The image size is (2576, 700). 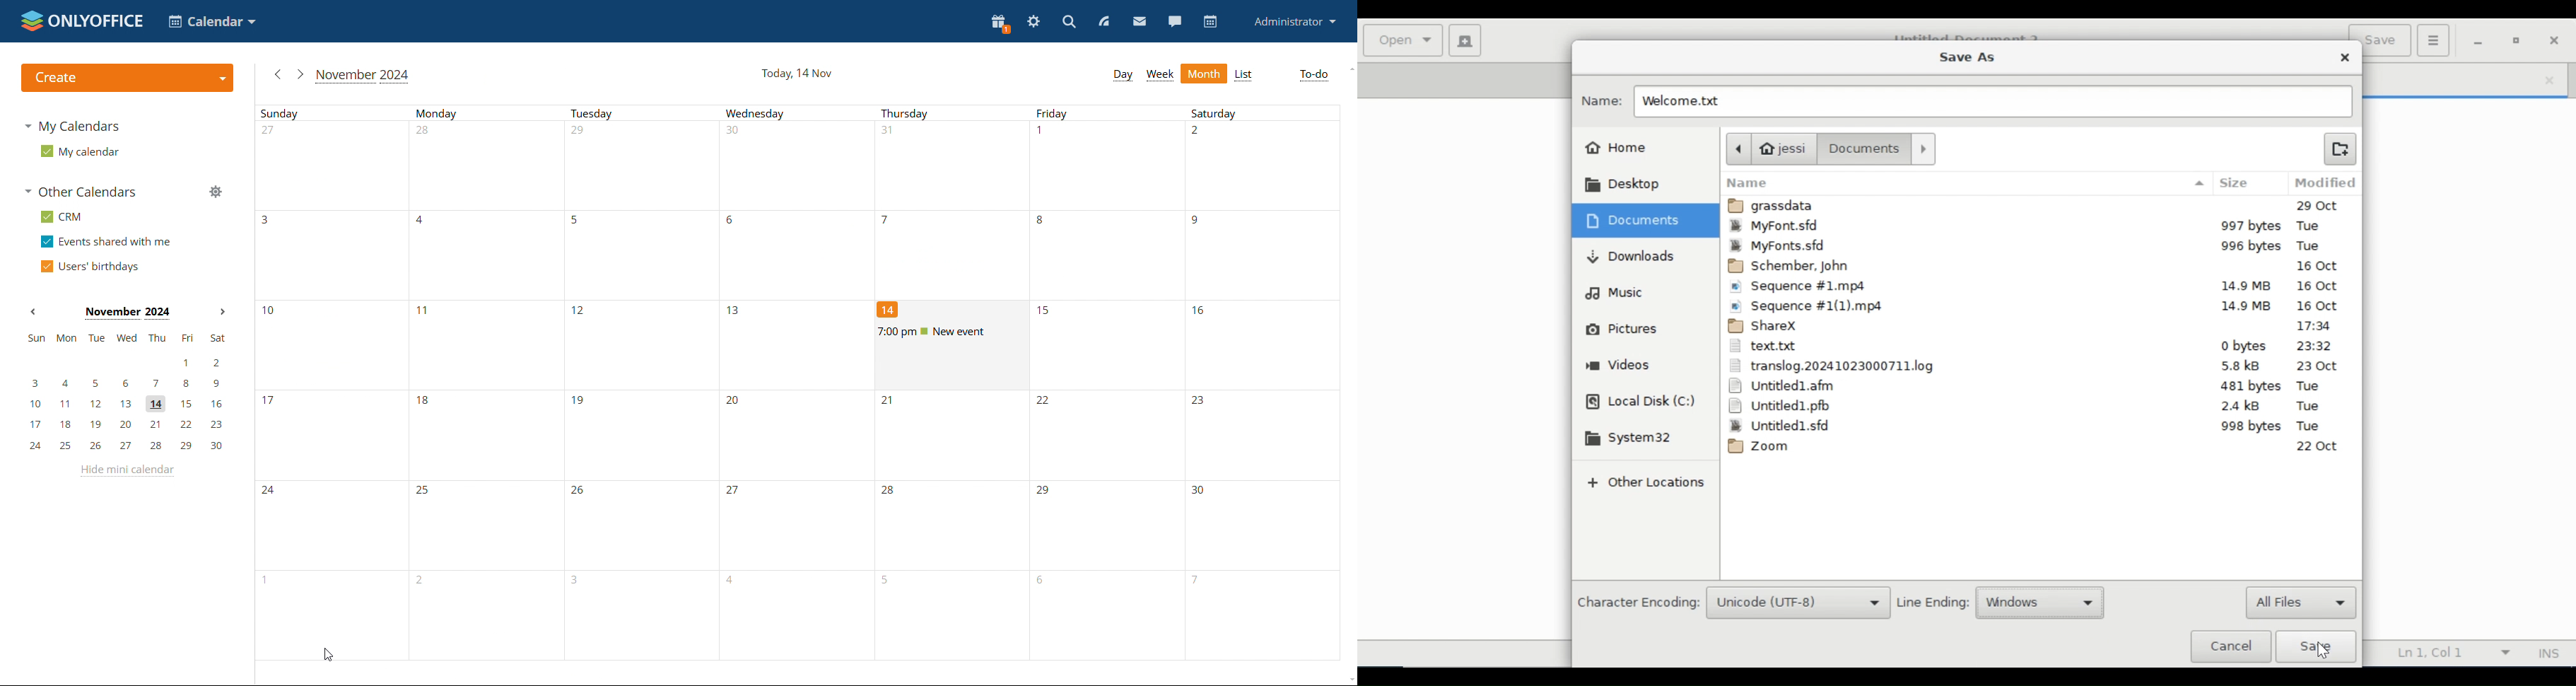 I want to click on number, so click(x=256, y=581).